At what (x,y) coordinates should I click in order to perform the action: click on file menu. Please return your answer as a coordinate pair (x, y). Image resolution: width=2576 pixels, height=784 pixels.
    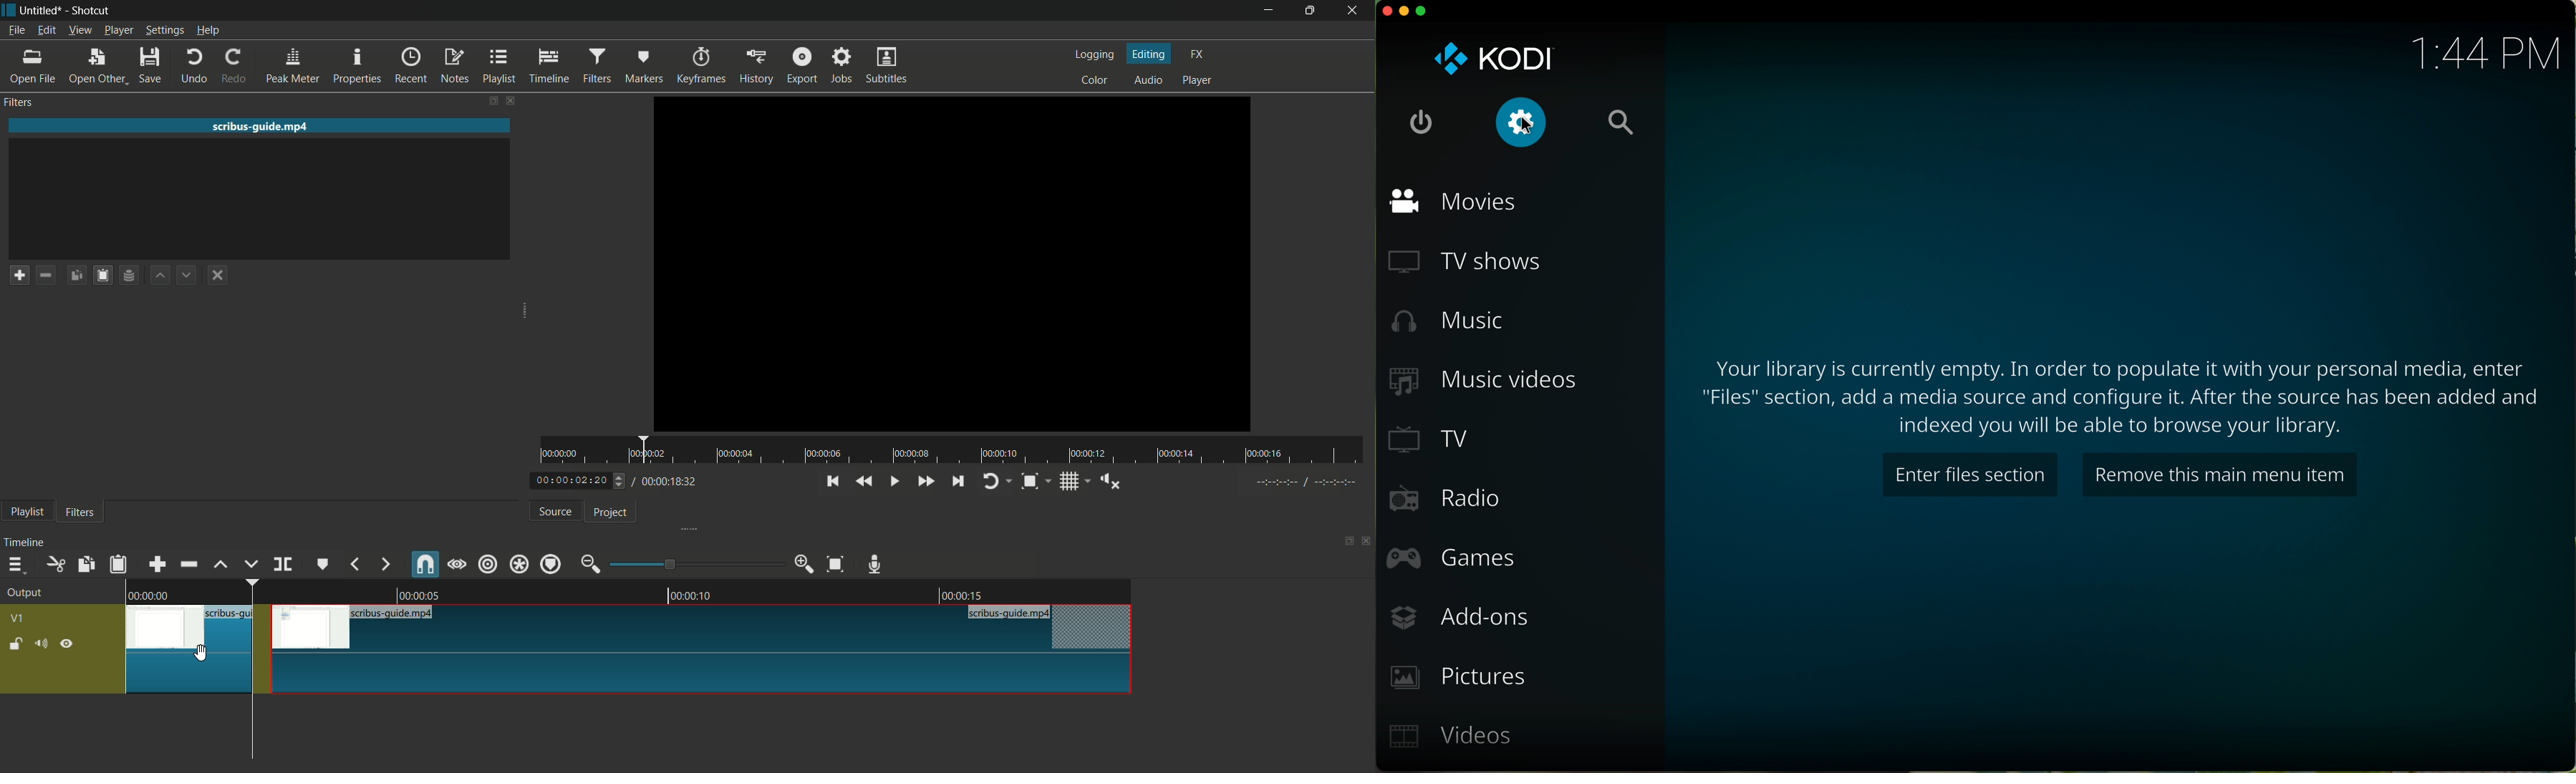
    Looking at the image, I should click on (16, 30).